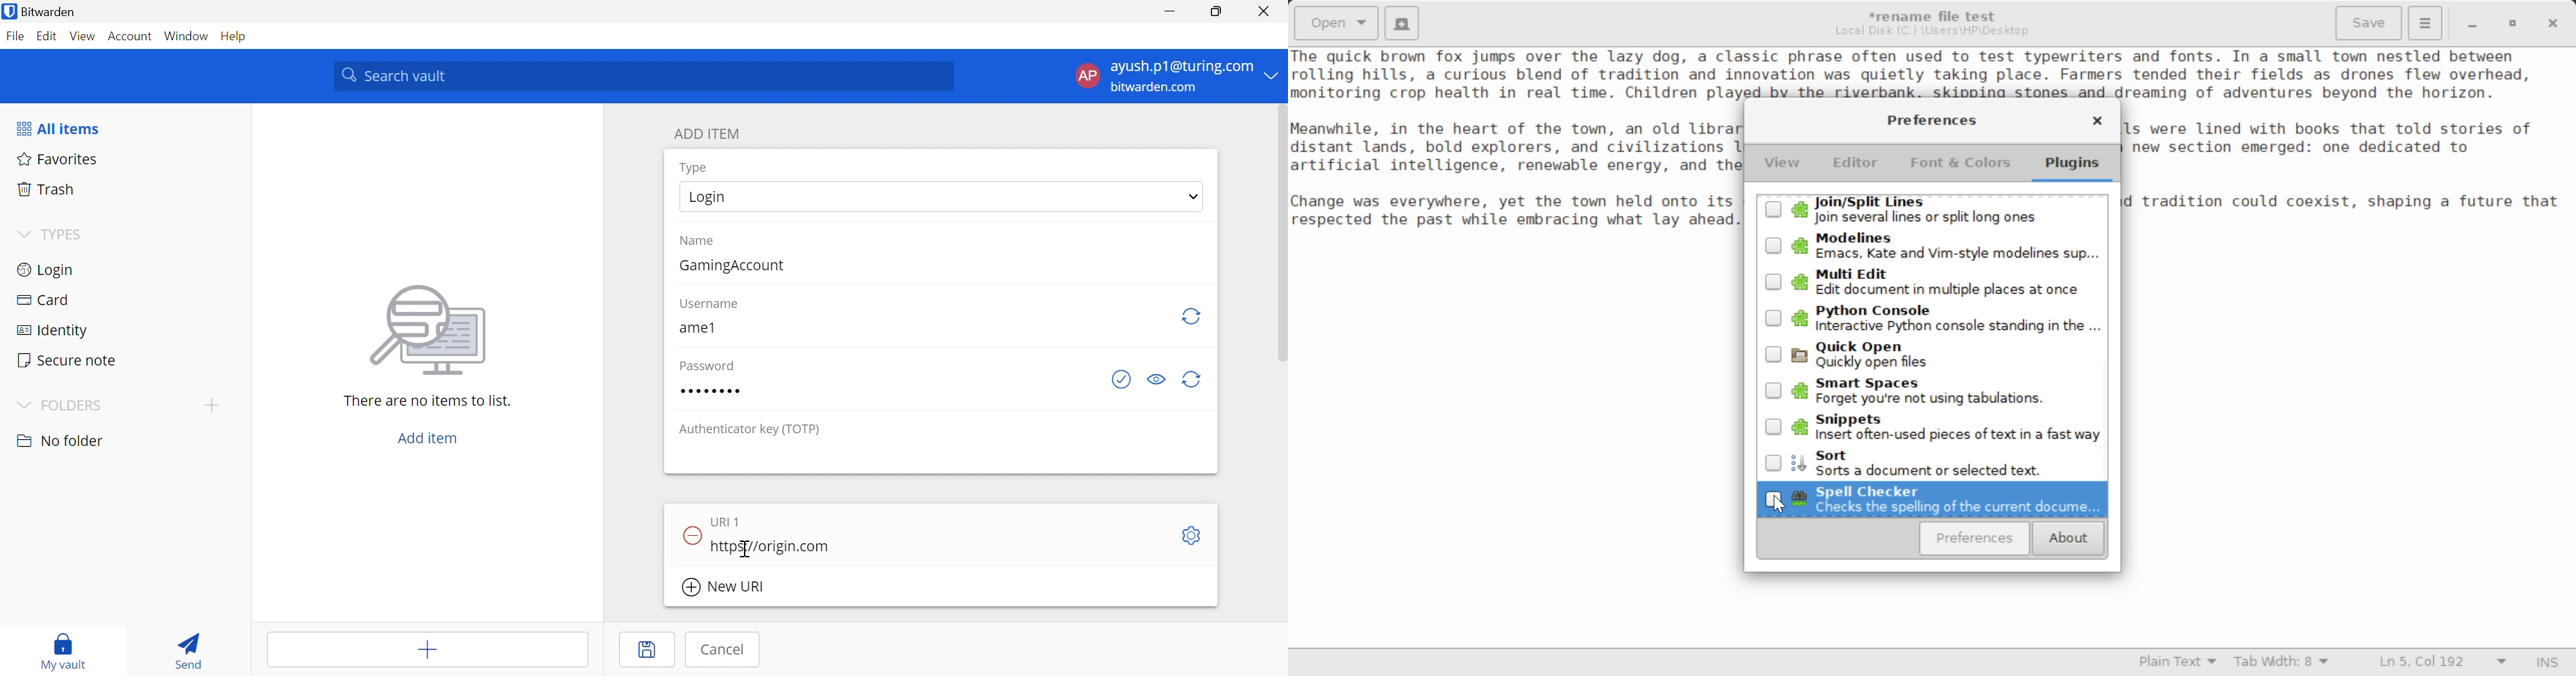 The image size is (2576, 700). What do you see at coordinates (1275, 74) in the screenshot?
I see `Drop Down` at bounding box center [1275, 74].